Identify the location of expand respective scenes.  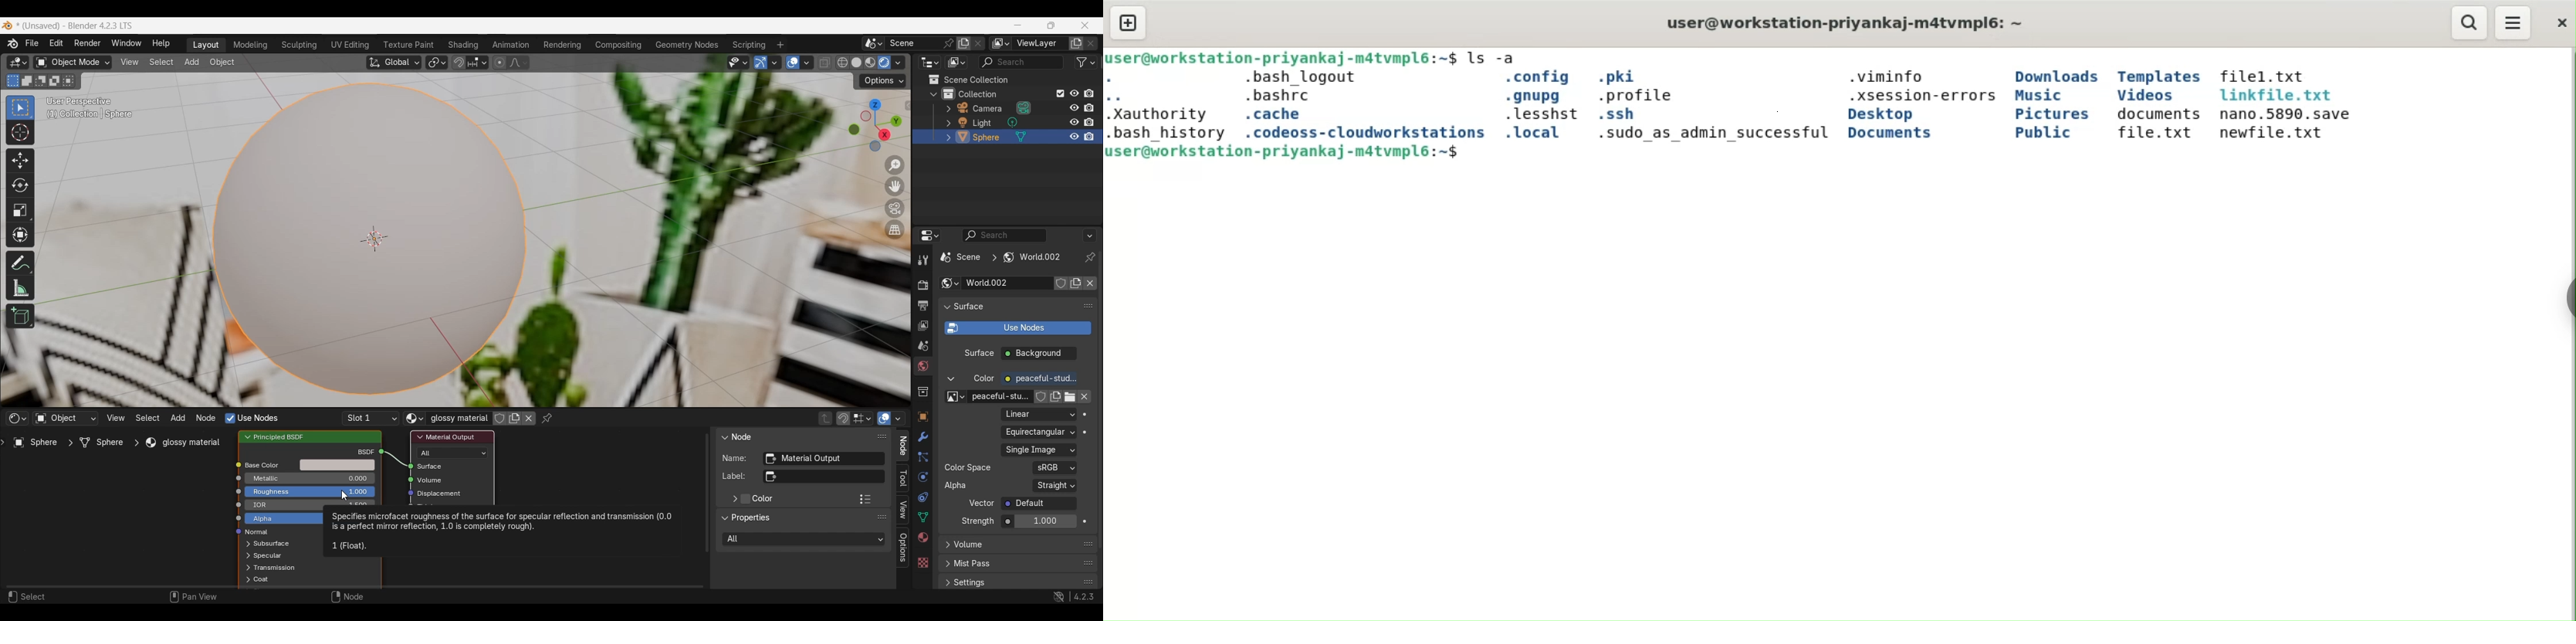
(945, 137).